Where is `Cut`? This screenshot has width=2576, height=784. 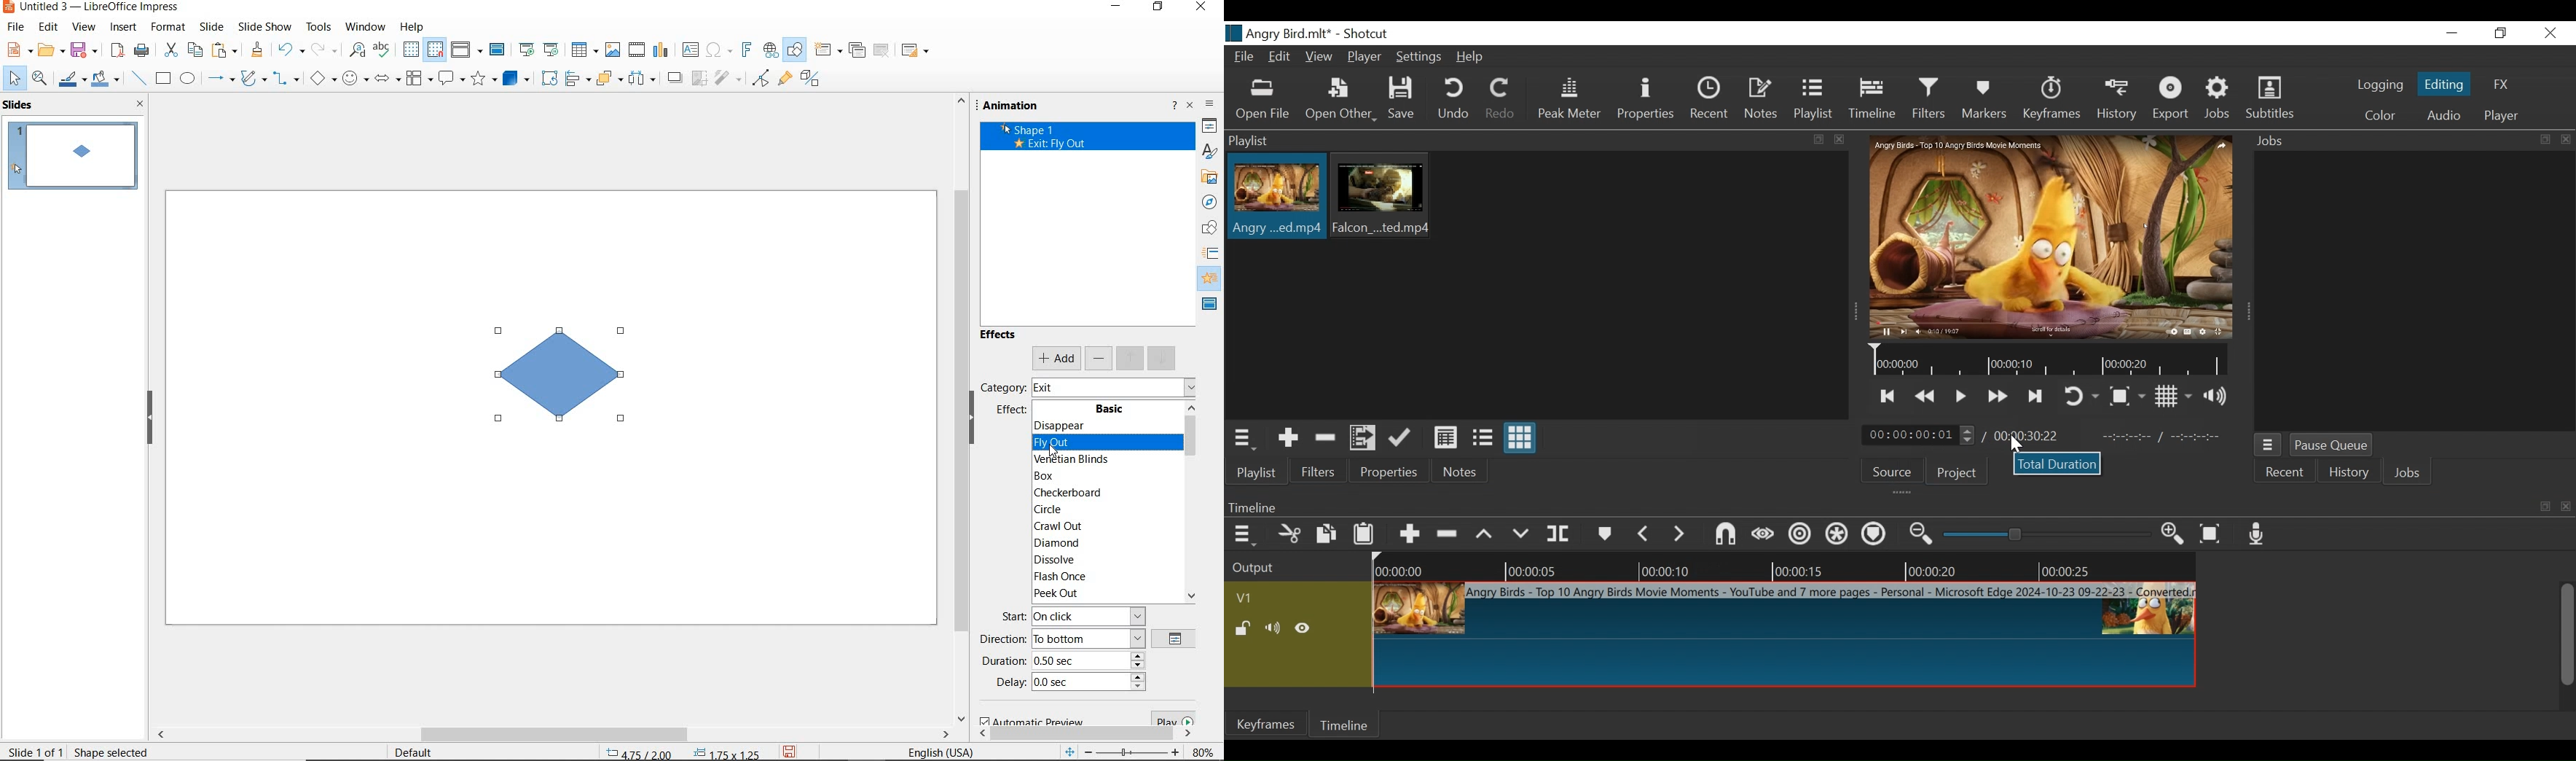
Cut is located at coordinates (1289, 533).